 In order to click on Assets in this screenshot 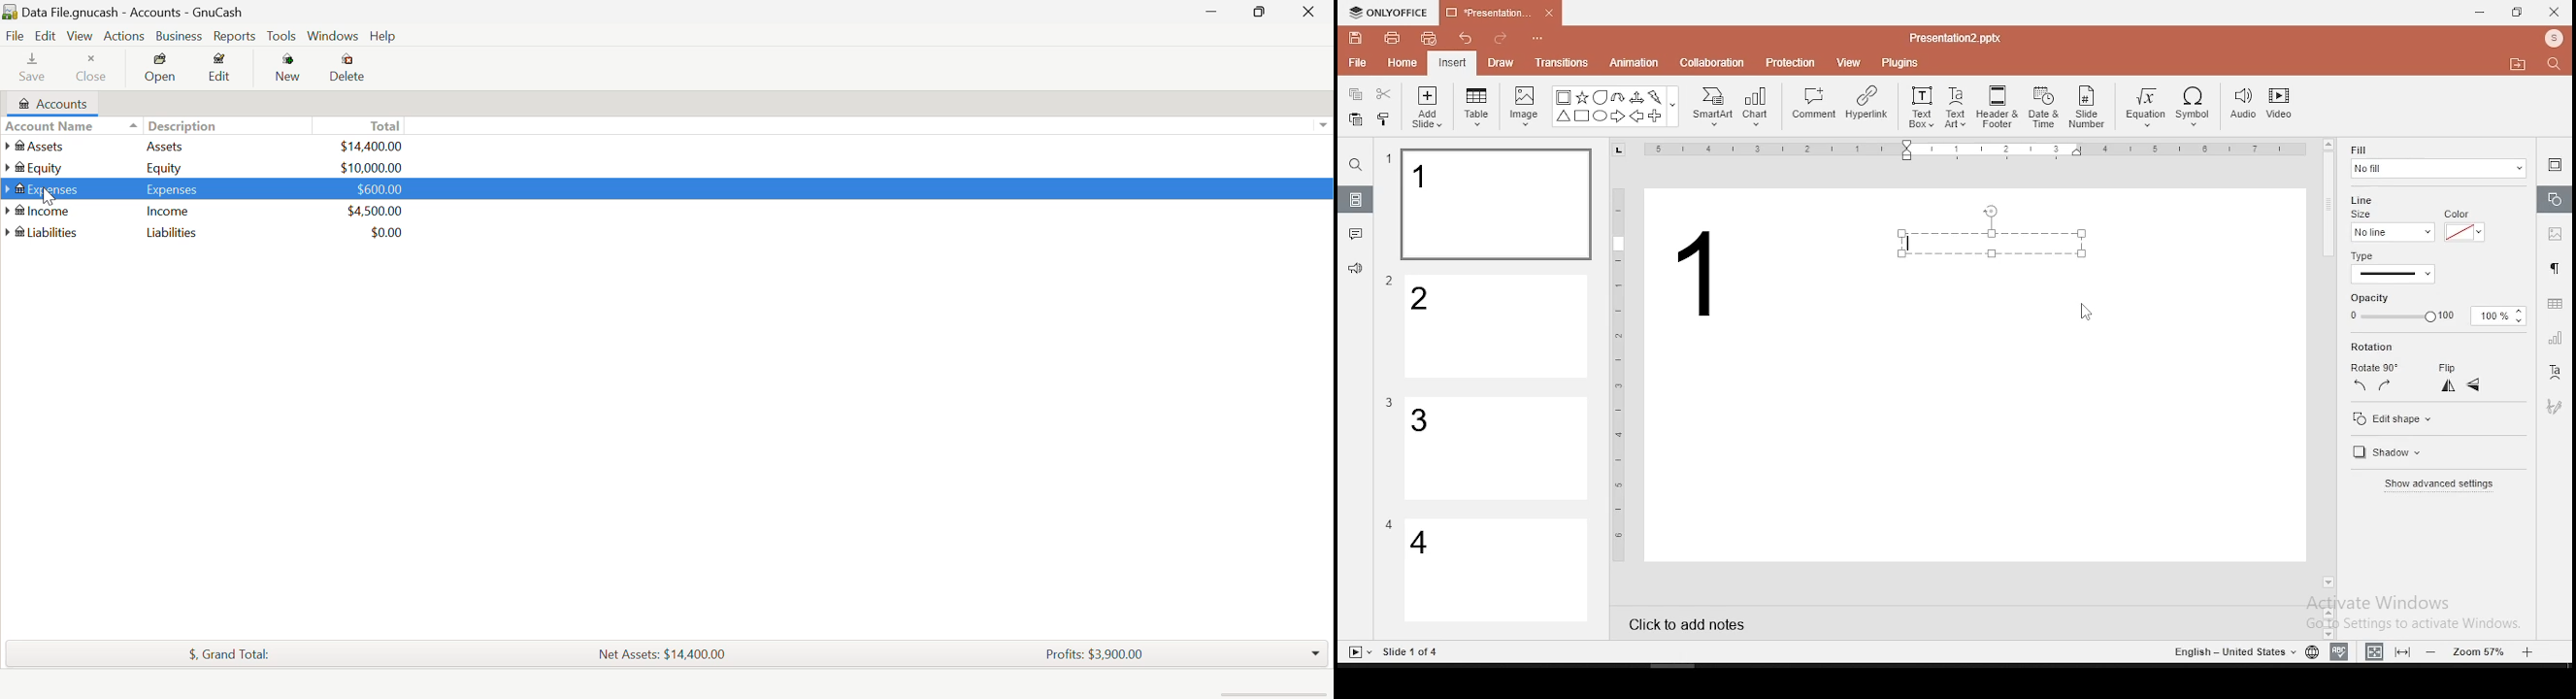, I will do `click(662, 655)`.